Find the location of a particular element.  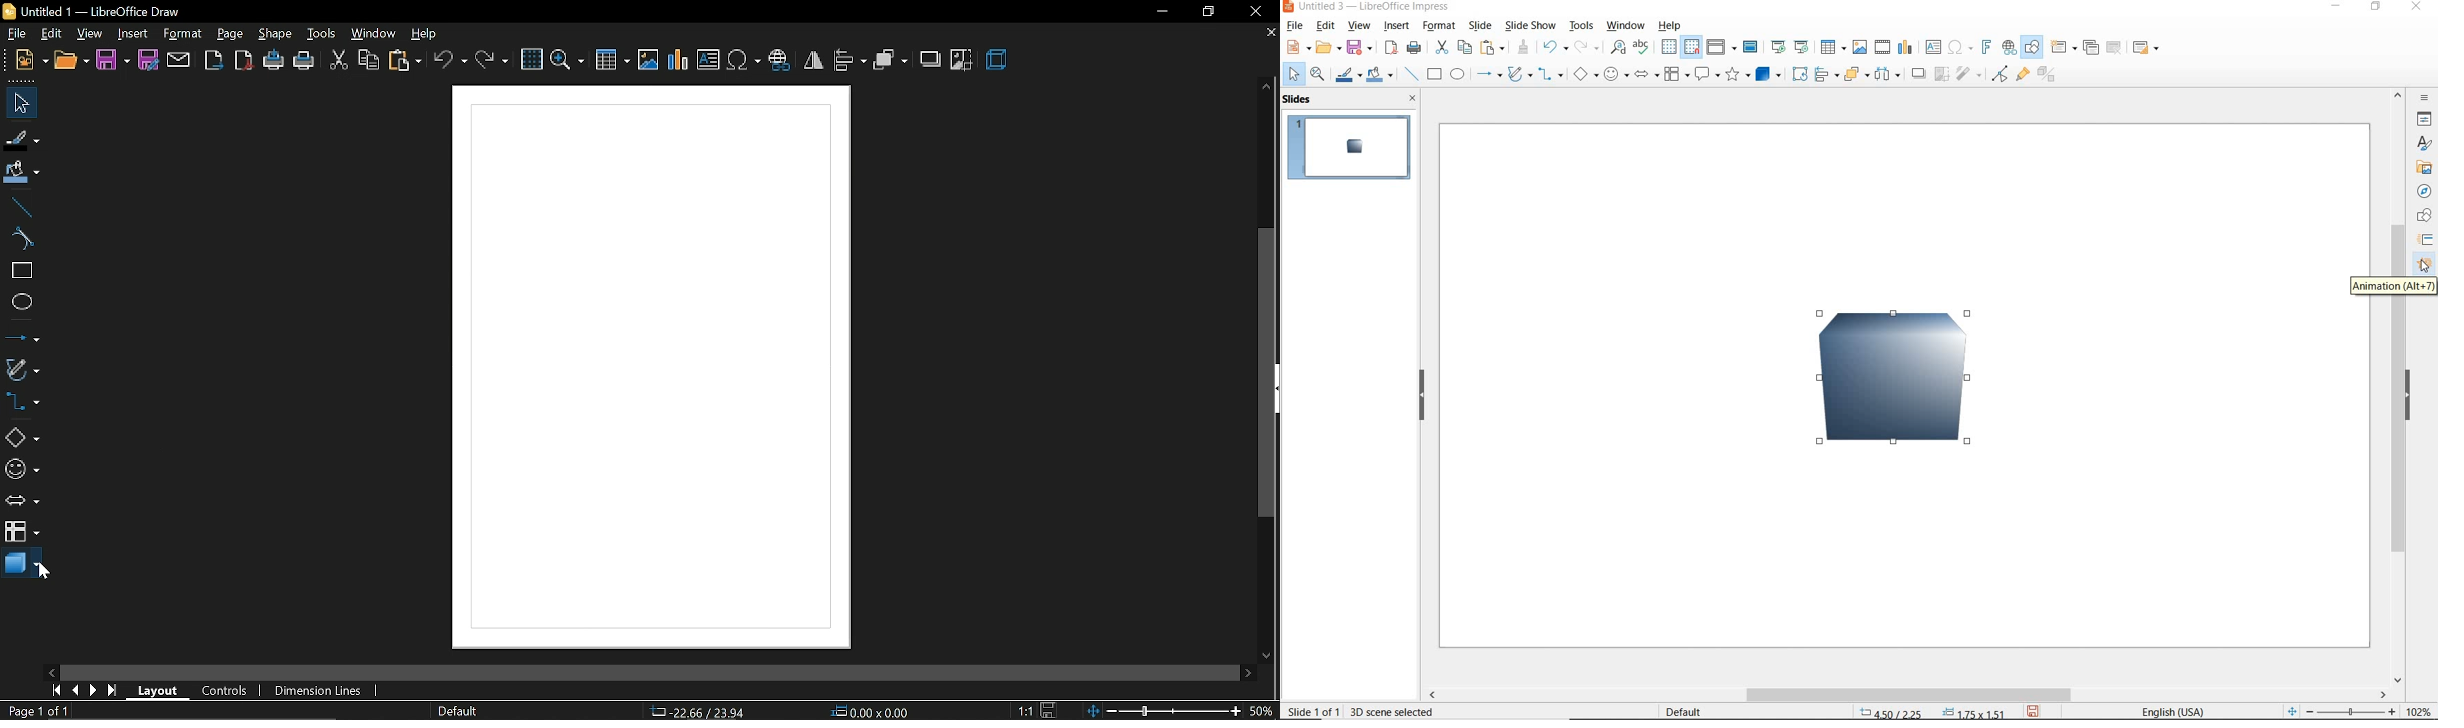

tools is located at coordinates (322, 34).